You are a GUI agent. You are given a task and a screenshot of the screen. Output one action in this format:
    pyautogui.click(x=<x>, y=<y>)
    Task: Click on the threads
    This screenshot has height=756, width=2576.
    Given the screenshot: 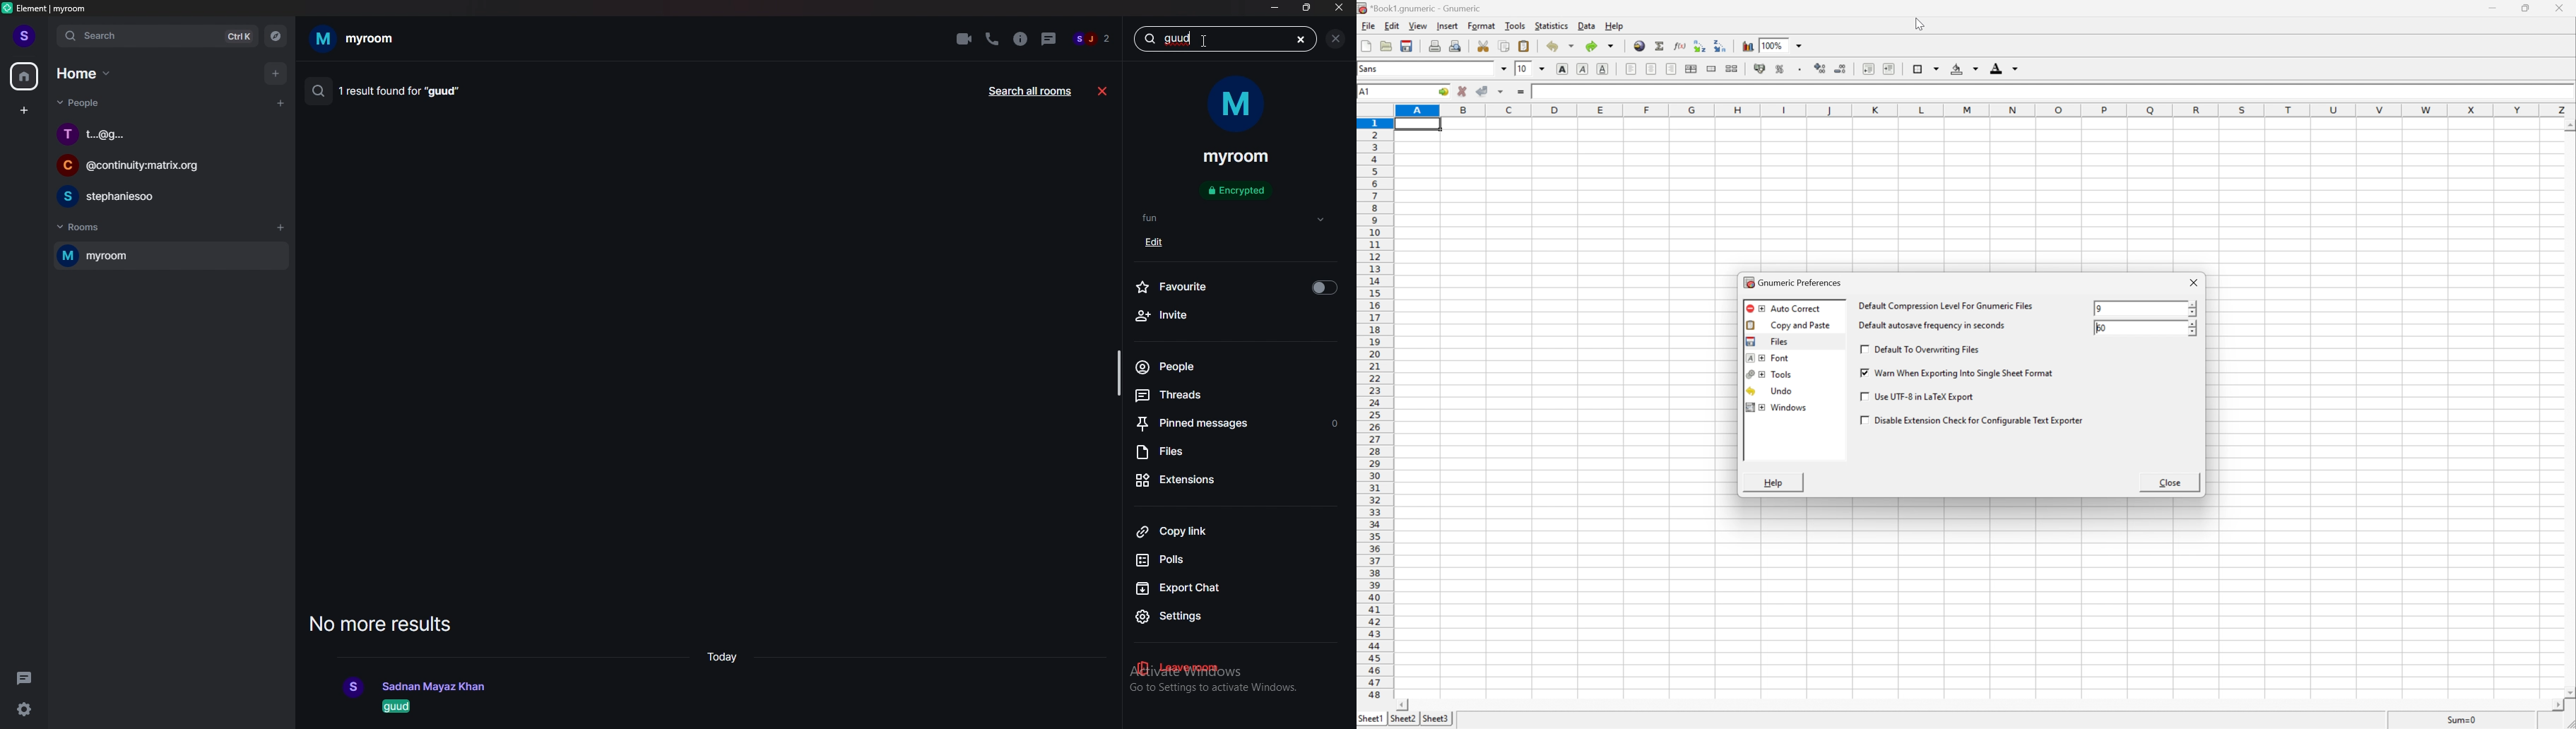 What is the action you would take?
    pyautogui.click(x=1044, y=39)
    